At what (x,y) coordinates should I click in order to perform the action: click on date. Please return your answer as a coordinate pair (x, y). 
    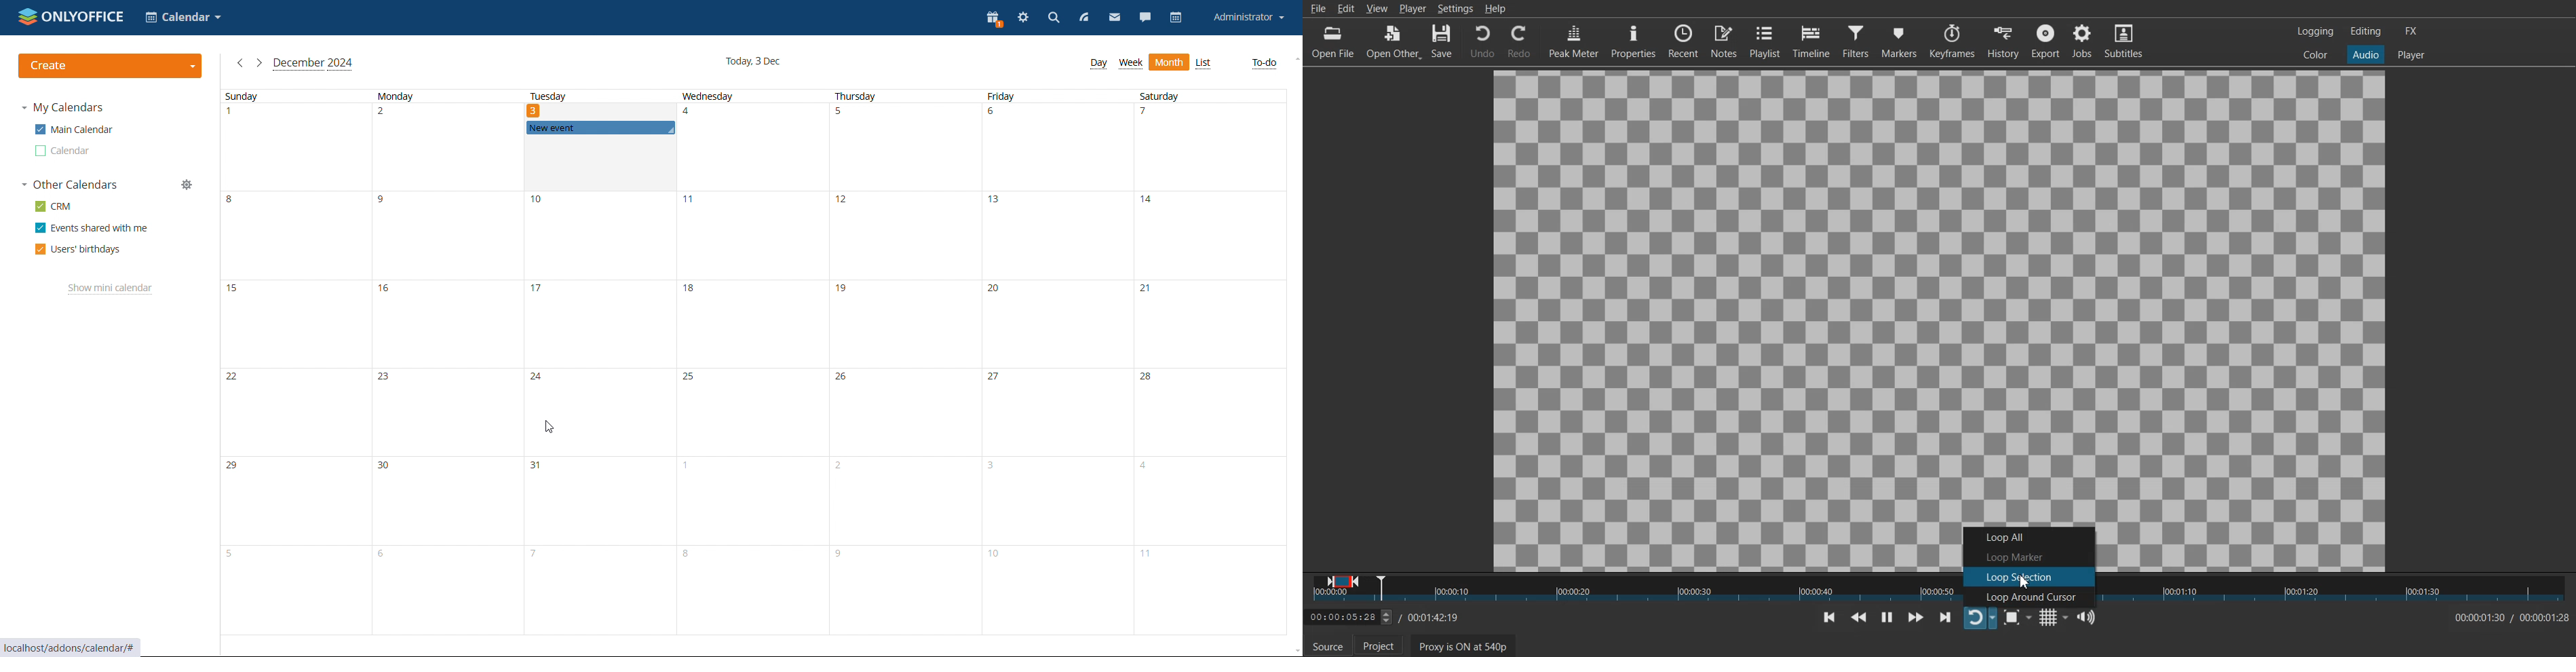
    Looking at the image, I should click on (1063, 501).